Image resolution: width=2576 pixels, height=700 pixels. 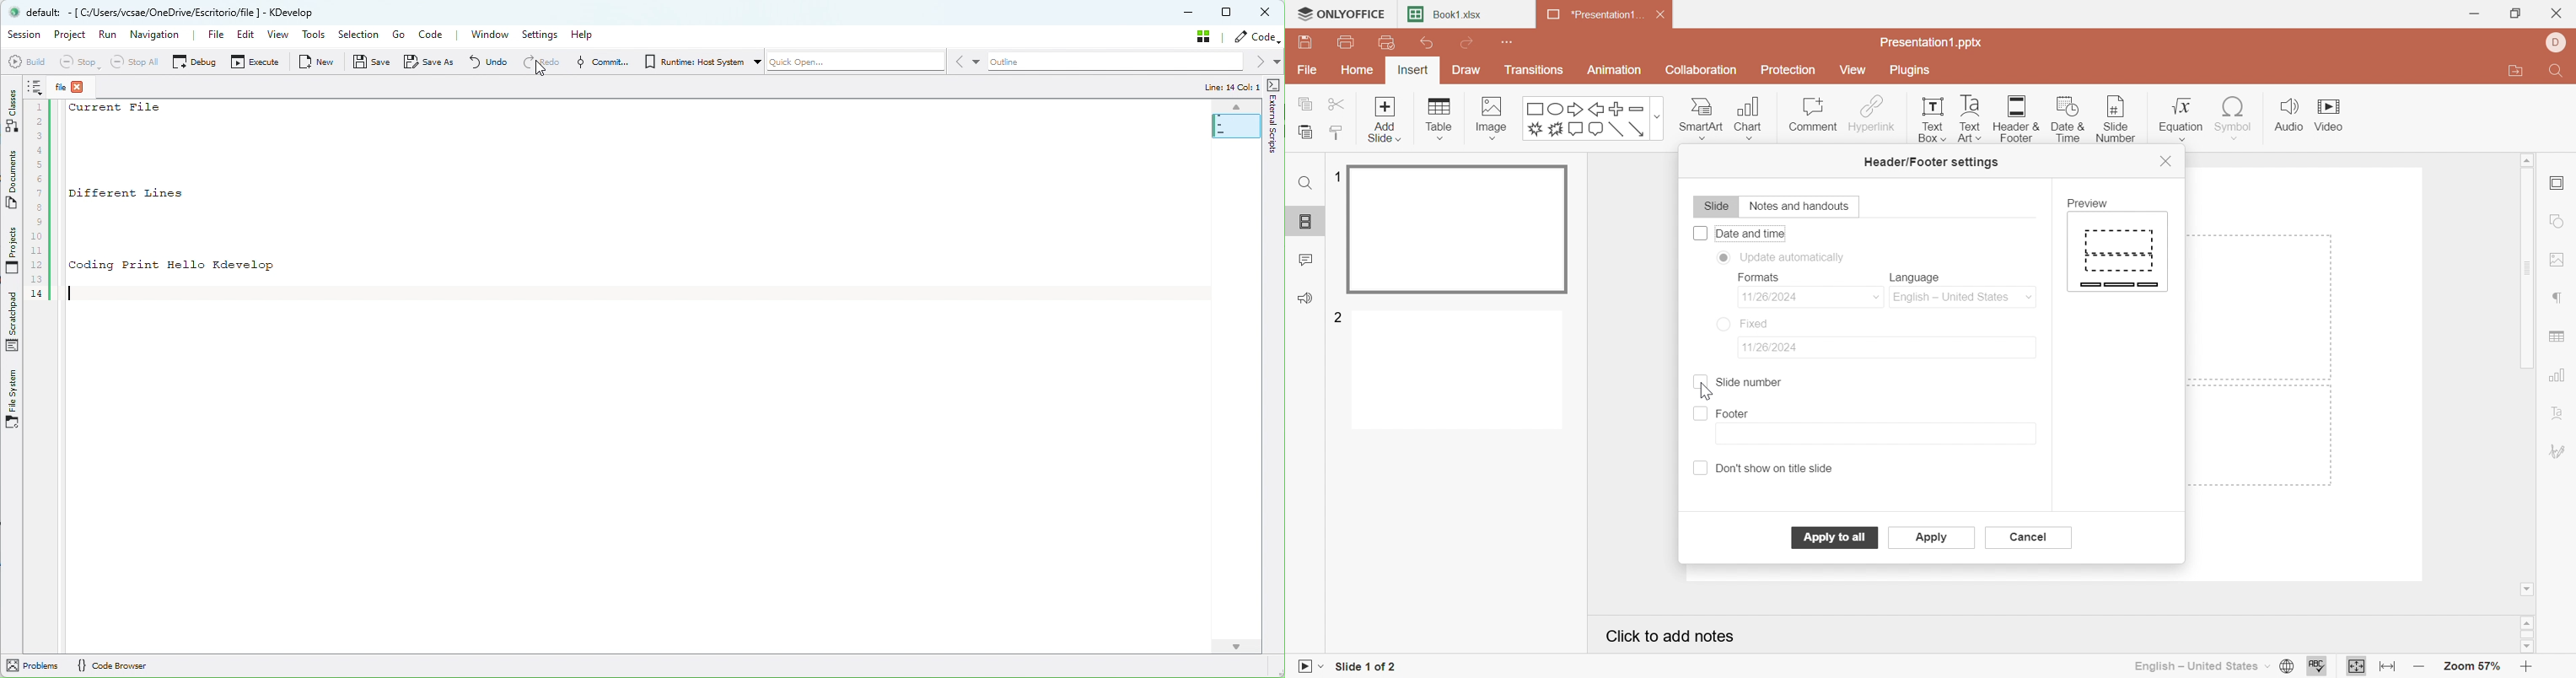 I want to click on Print, so click(x=1347, y=44).